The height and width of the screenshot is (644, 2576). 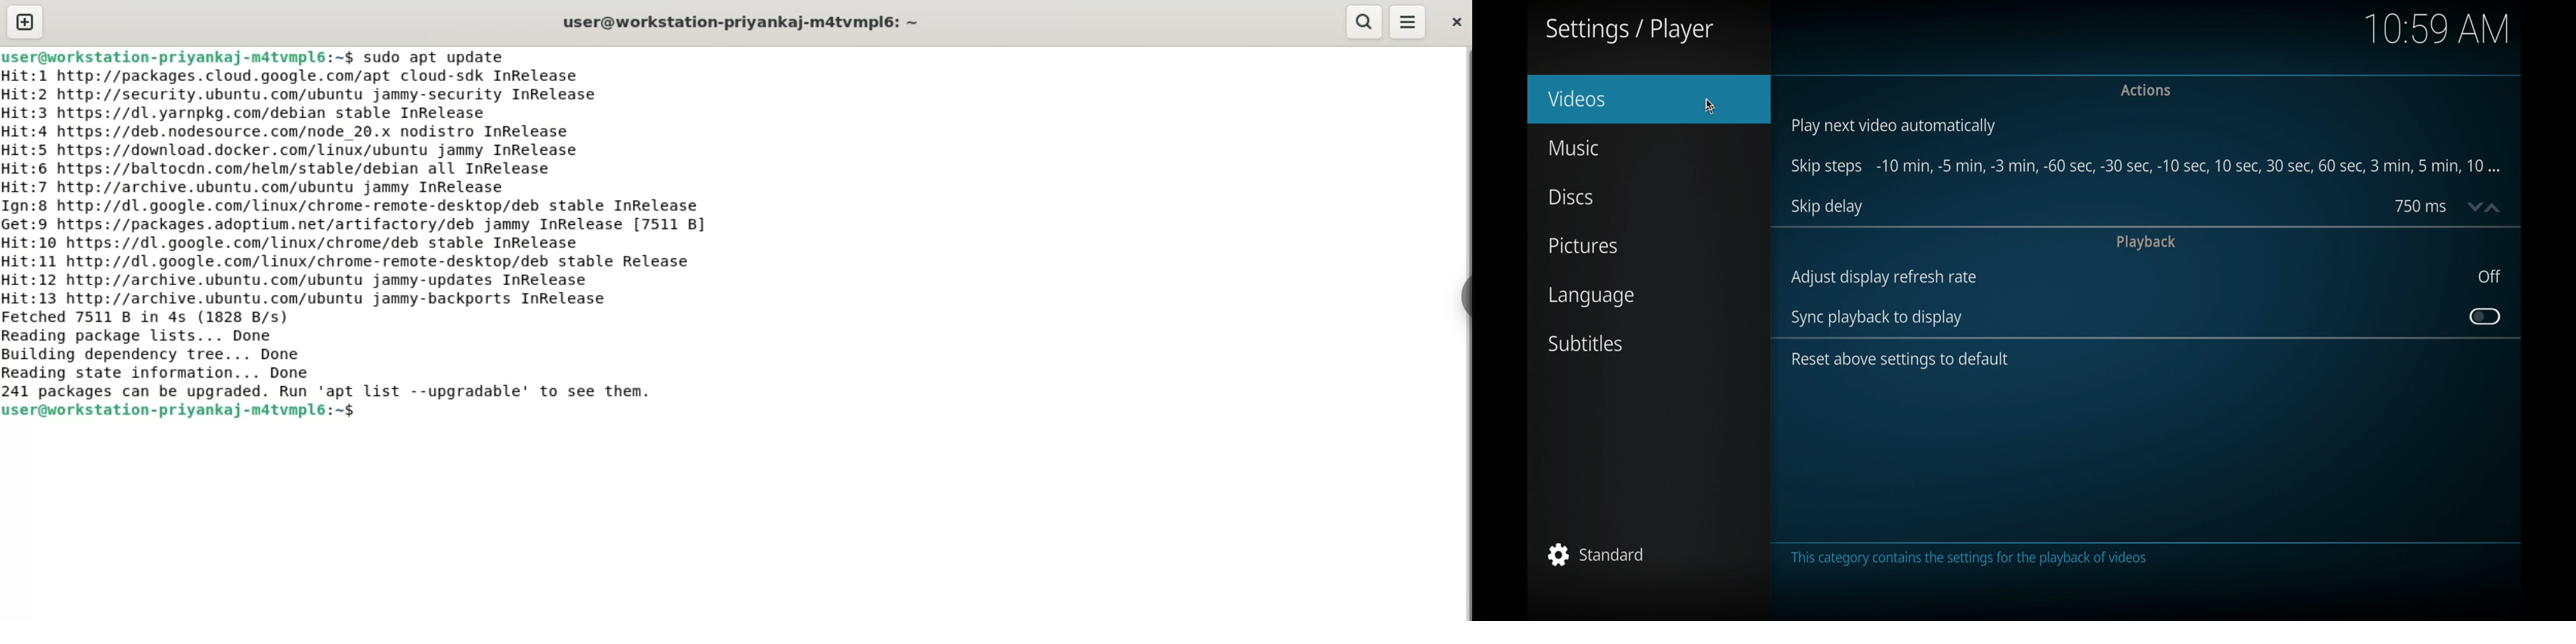 What do you see at coordinates (1595, 554) in the screenshot?
I see `standard` at bounding box center [1595, 554].